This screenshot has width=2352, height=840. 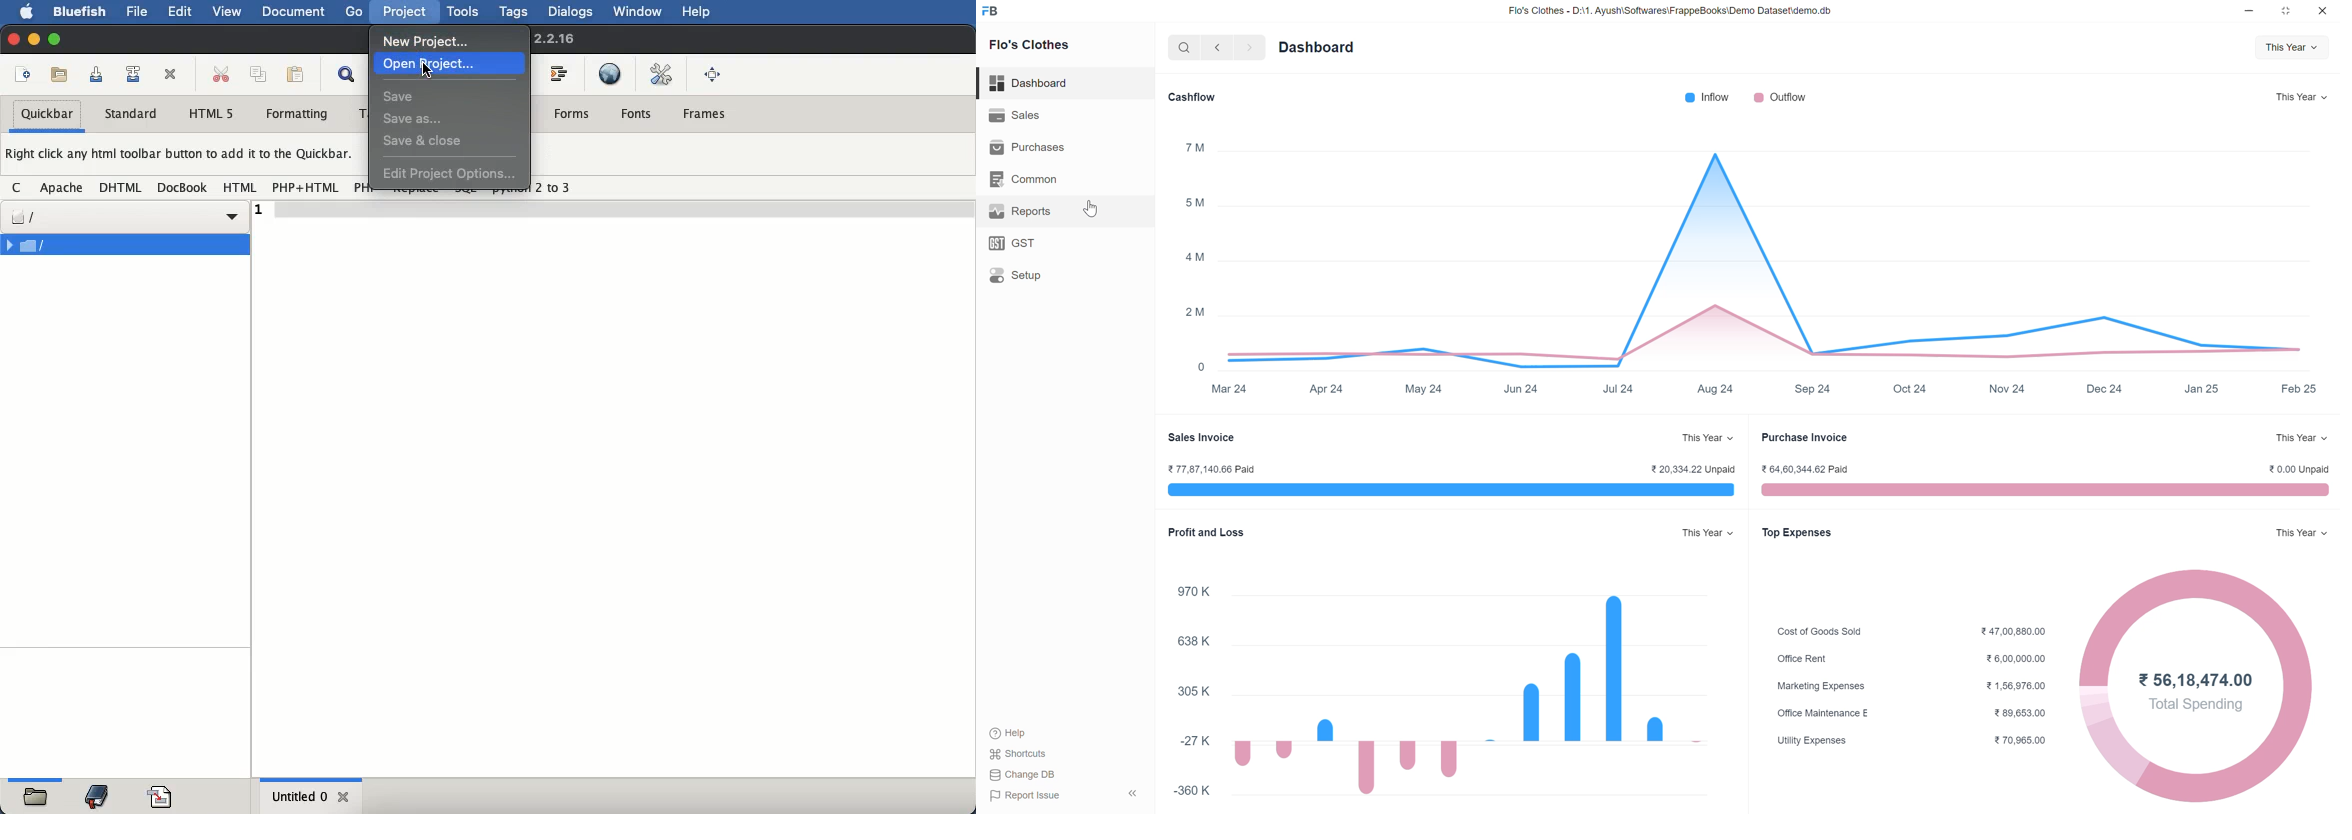 What do you see at coordinates (1911, 389) in the screenshot?
I see `oct 24` at bounding box center [1911, 389].